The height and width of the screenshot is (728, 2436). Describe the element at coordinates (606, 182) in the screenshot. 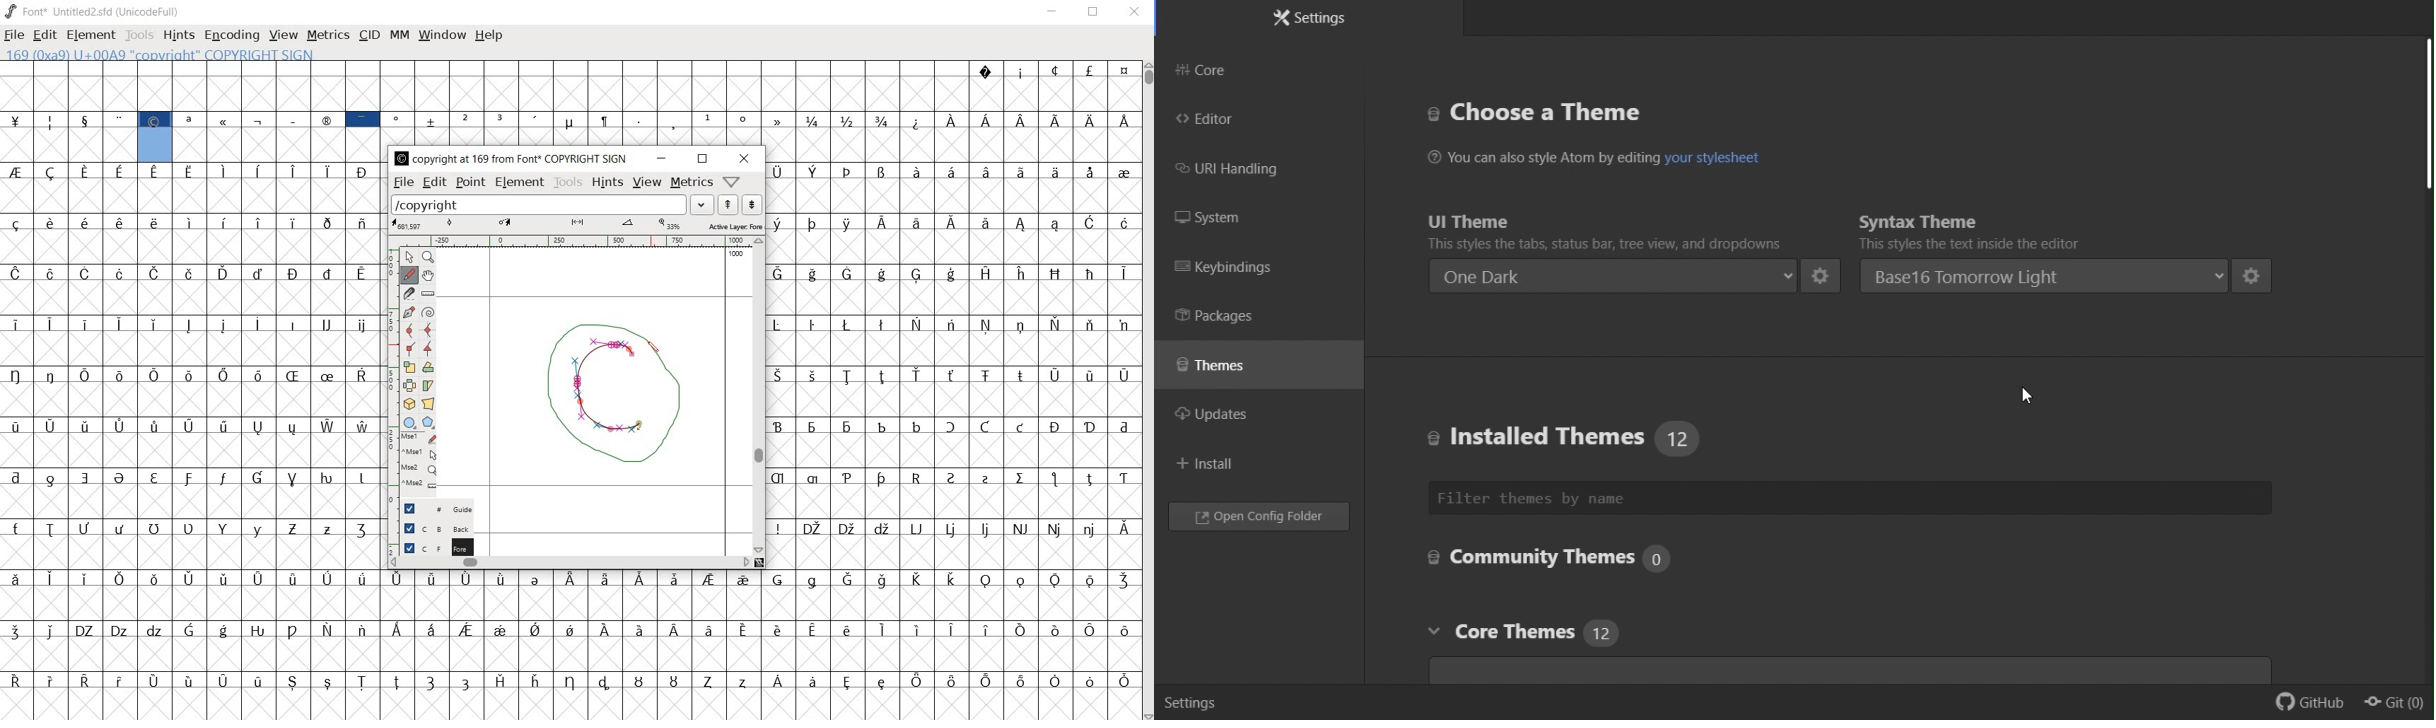

I see `hints` at that location.